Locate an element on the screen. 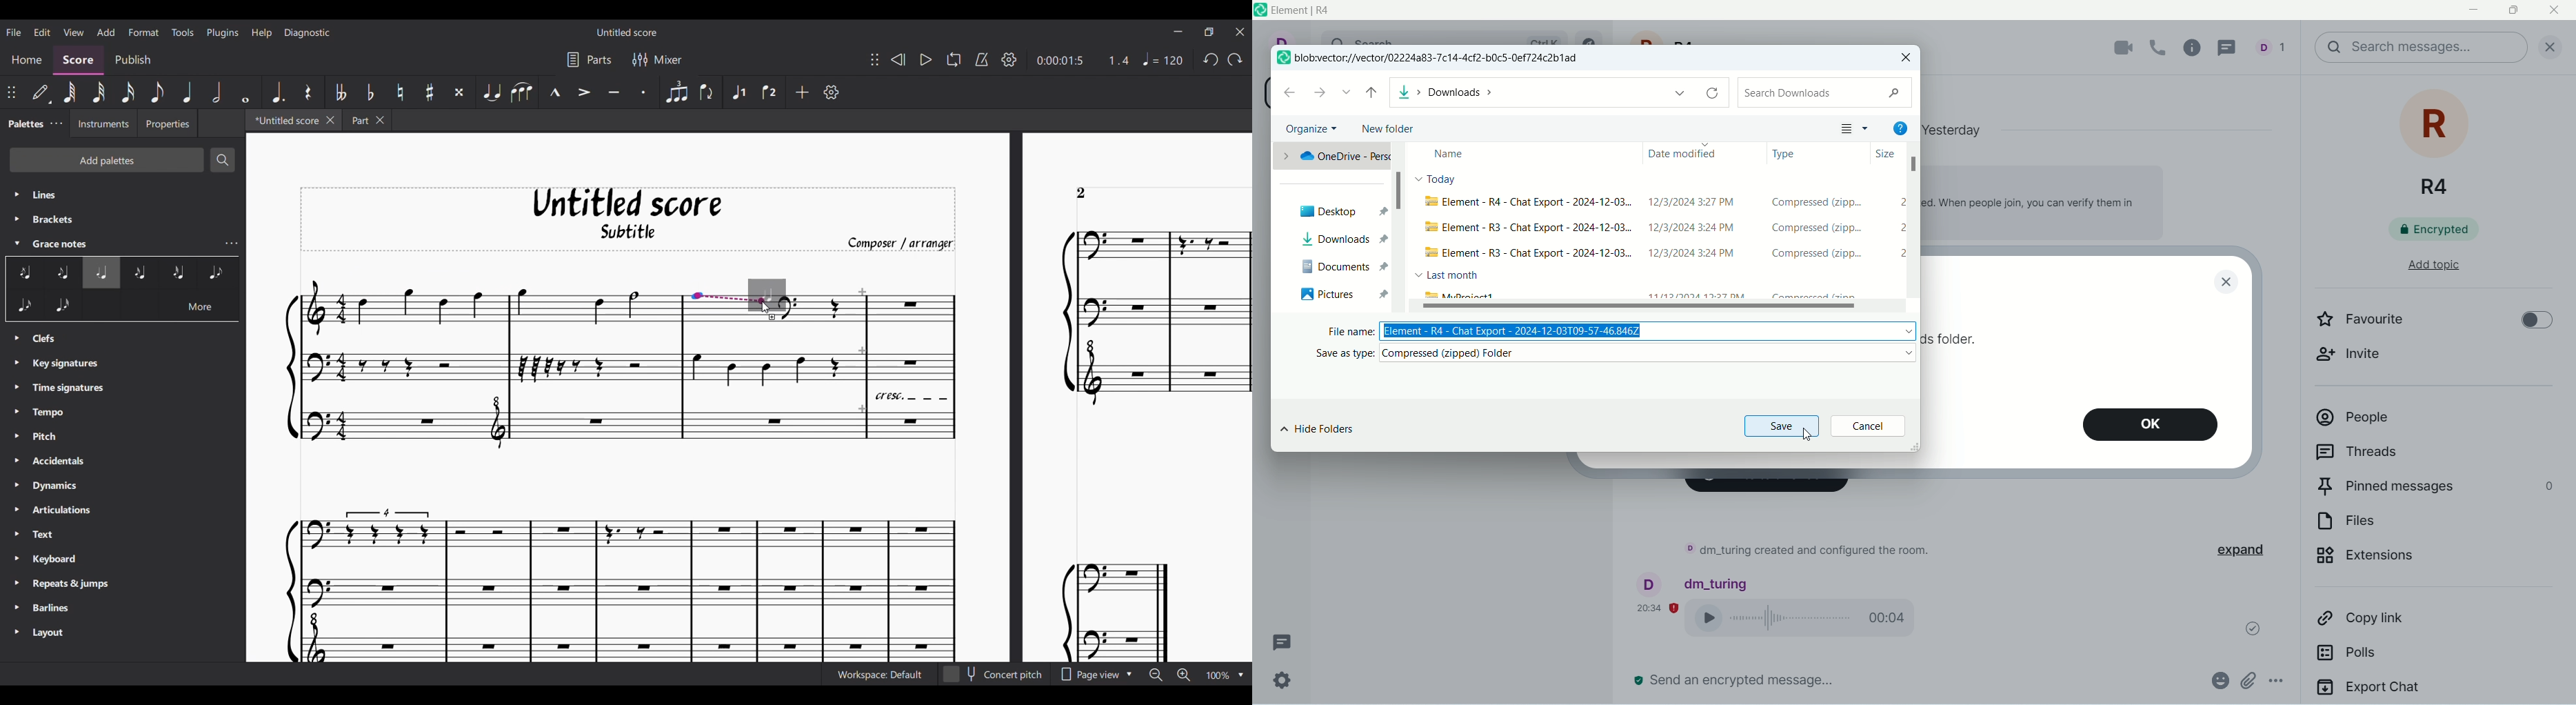 Image resolution: width=2576 pixels, height=728 pixels. Score title, sub-title, and composer name is located at coordinates (628, 219).